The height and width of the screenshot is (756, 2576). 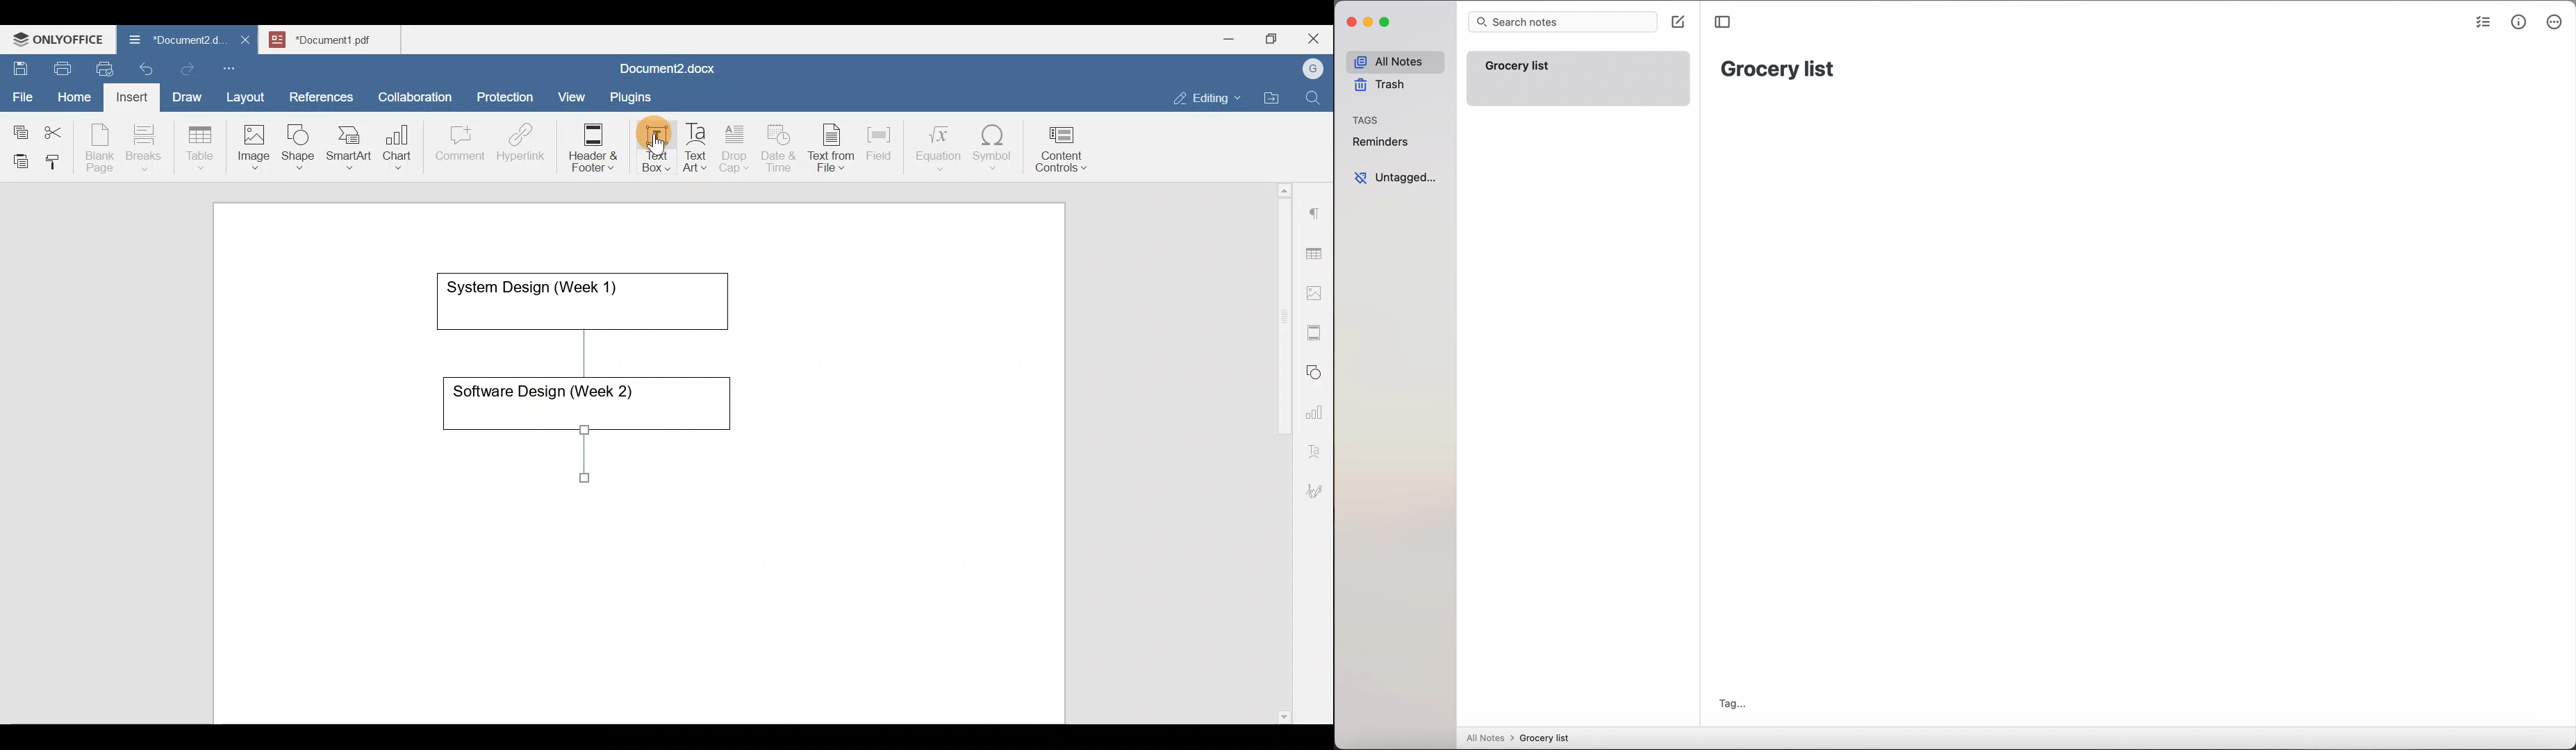 I want to click on click on create note, so click(x=1680, y=23).